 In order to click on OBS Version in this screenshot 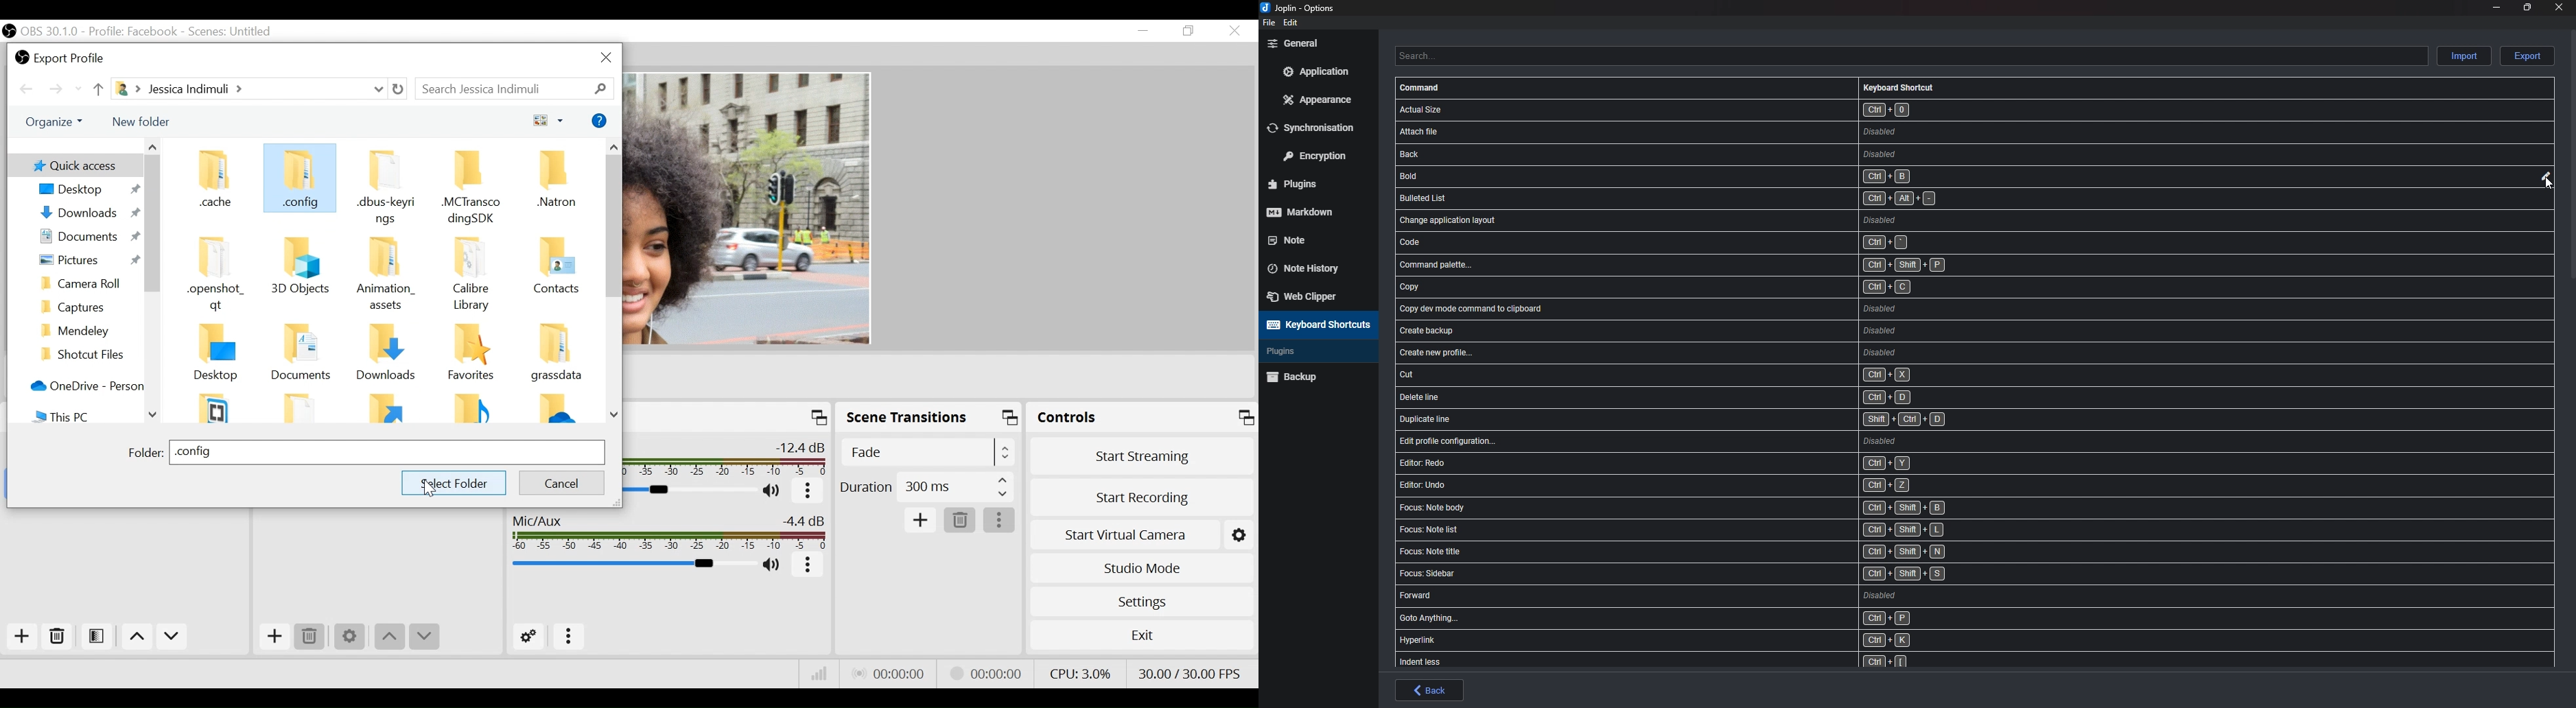, I will do `click(50, 32)`.